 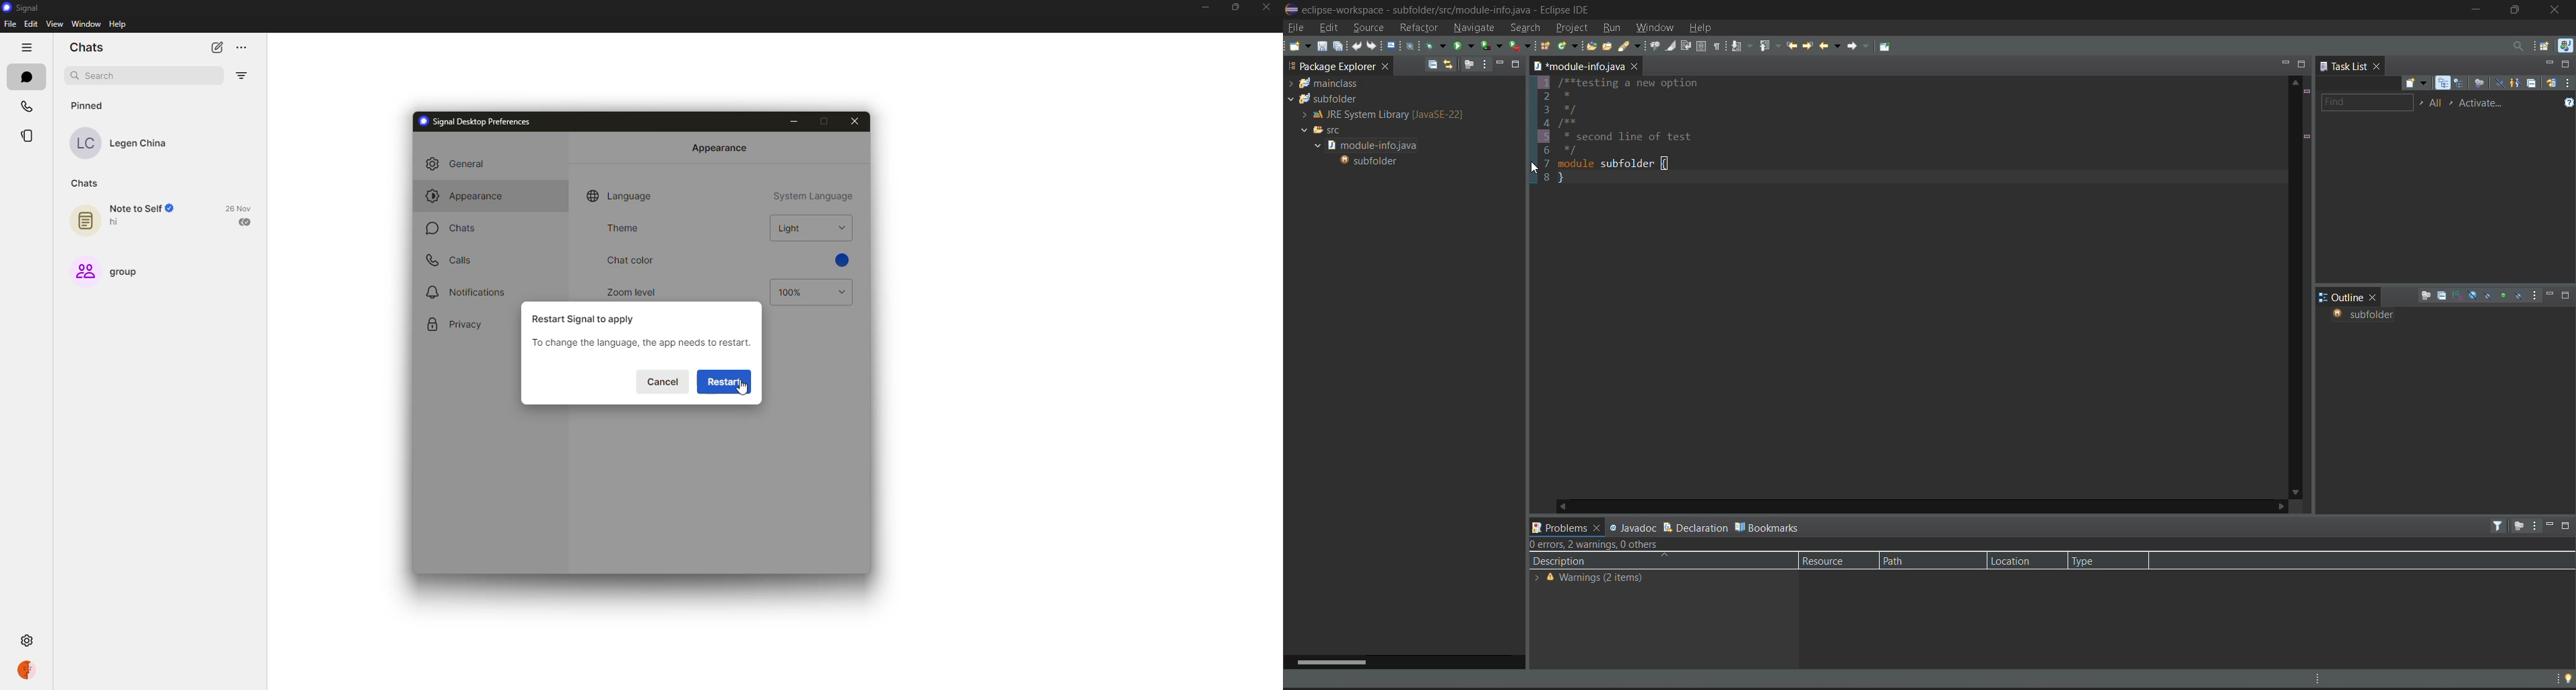 I want to click on general, so click(x=465, y=164).